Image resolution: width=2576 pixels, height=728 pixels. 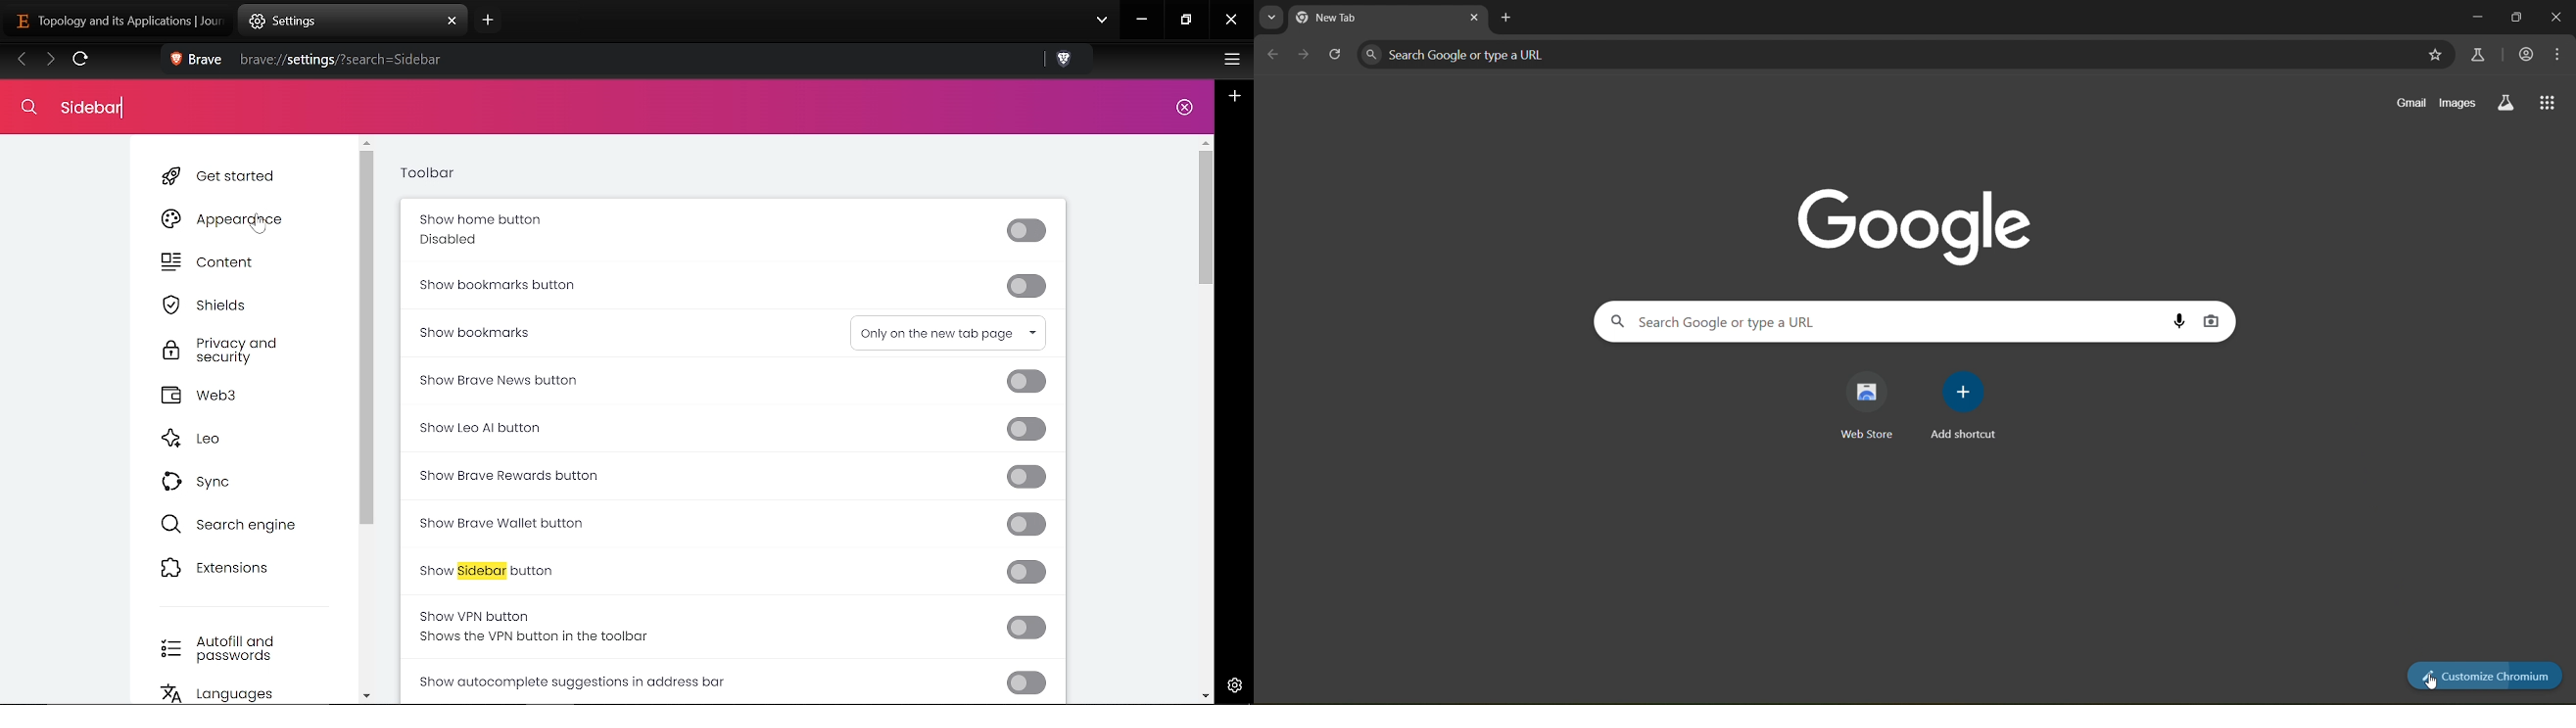 What do you see at coordinates (727, 381) in the screenshot?
I see `Show brave news button` at bounding box center [727, 381].